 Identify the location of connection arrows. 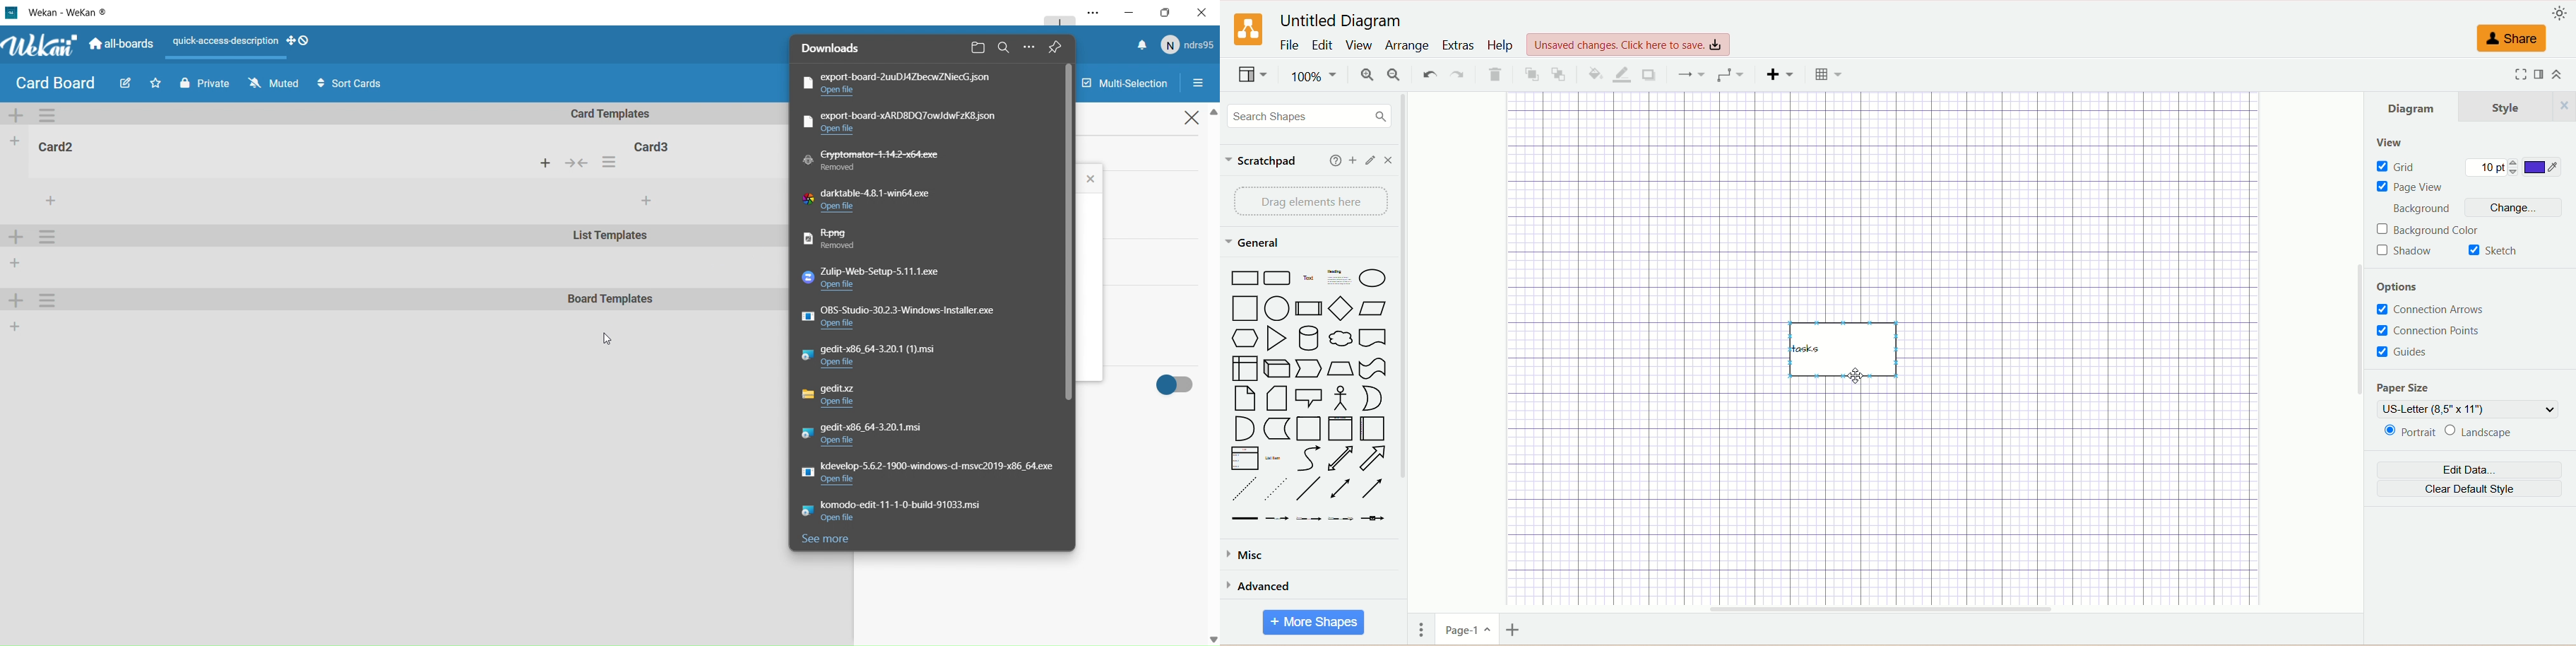
(2443, 309).